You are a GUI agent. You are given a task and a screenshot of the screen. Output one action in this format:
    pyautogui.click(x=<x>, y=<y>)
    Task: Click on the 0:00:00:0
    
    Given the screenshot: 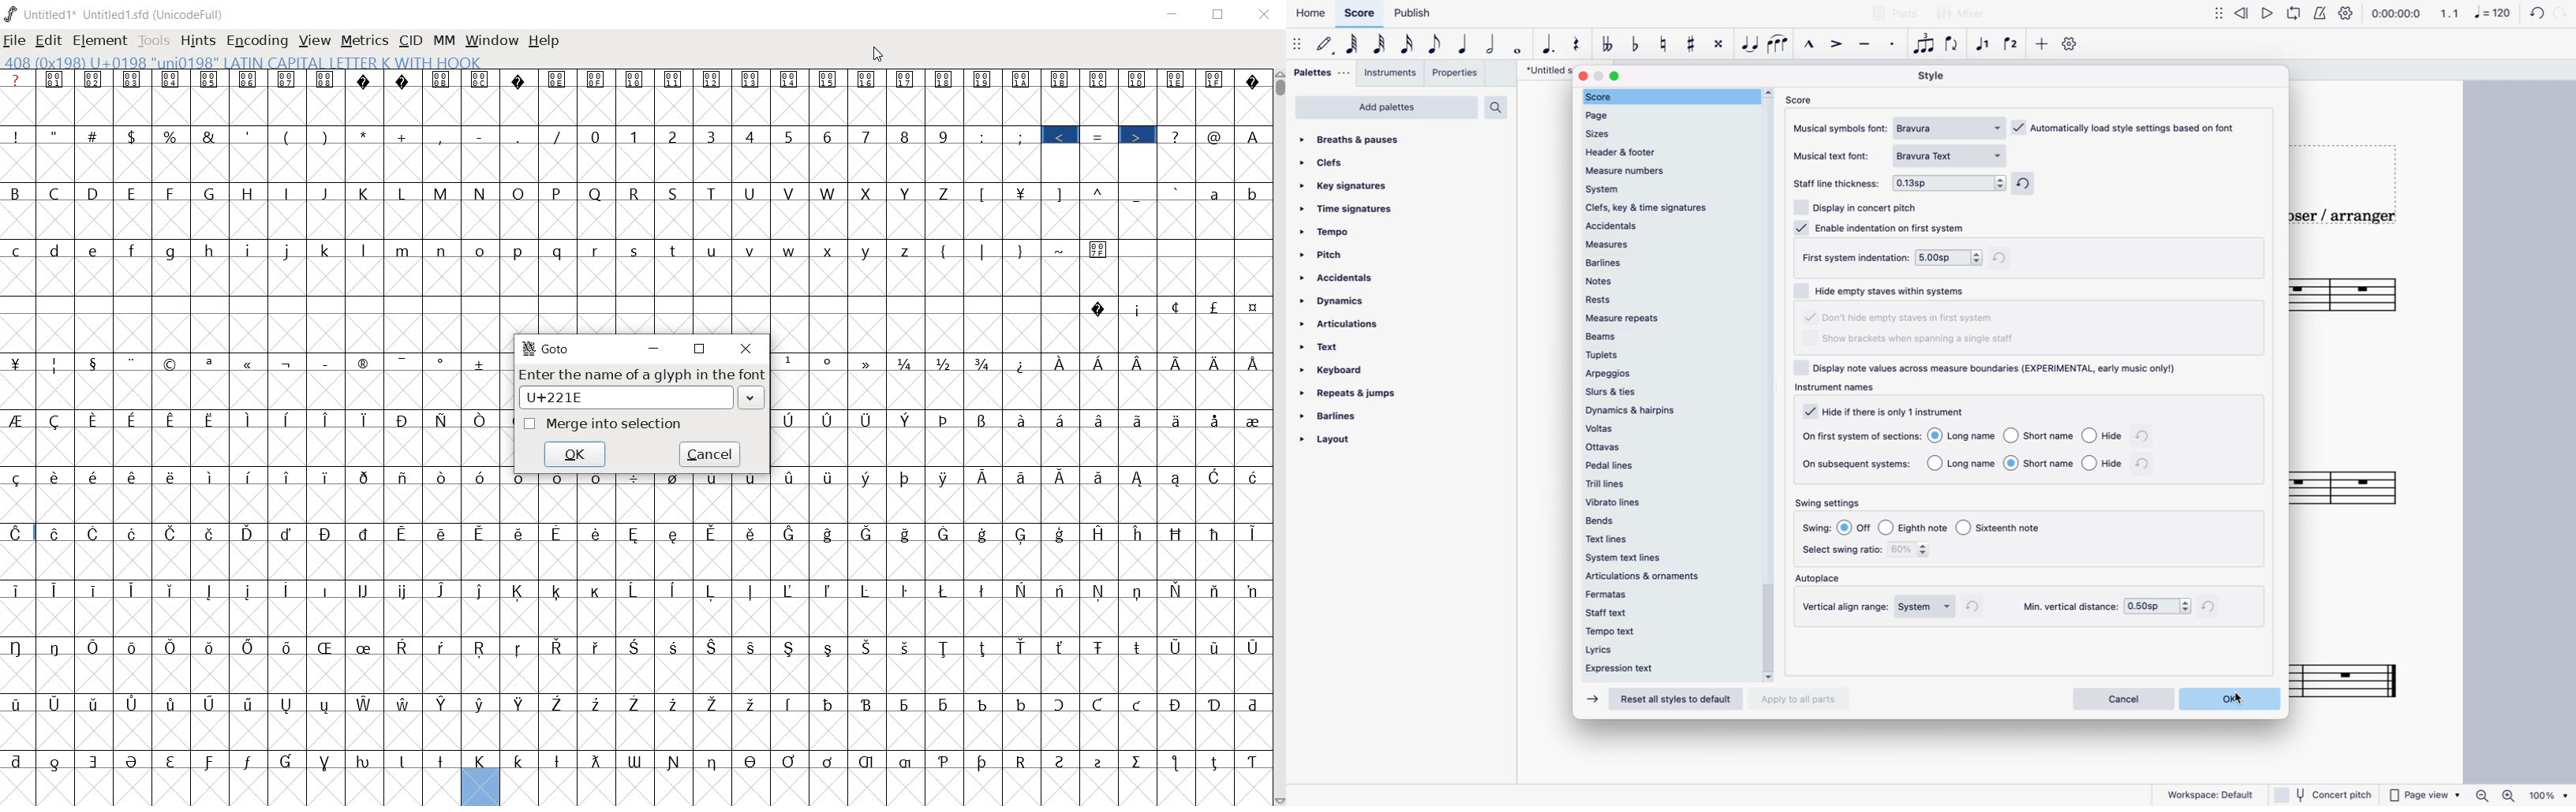 What is the action you would take?
    pyautogui.click(x=2396, y=12)
    